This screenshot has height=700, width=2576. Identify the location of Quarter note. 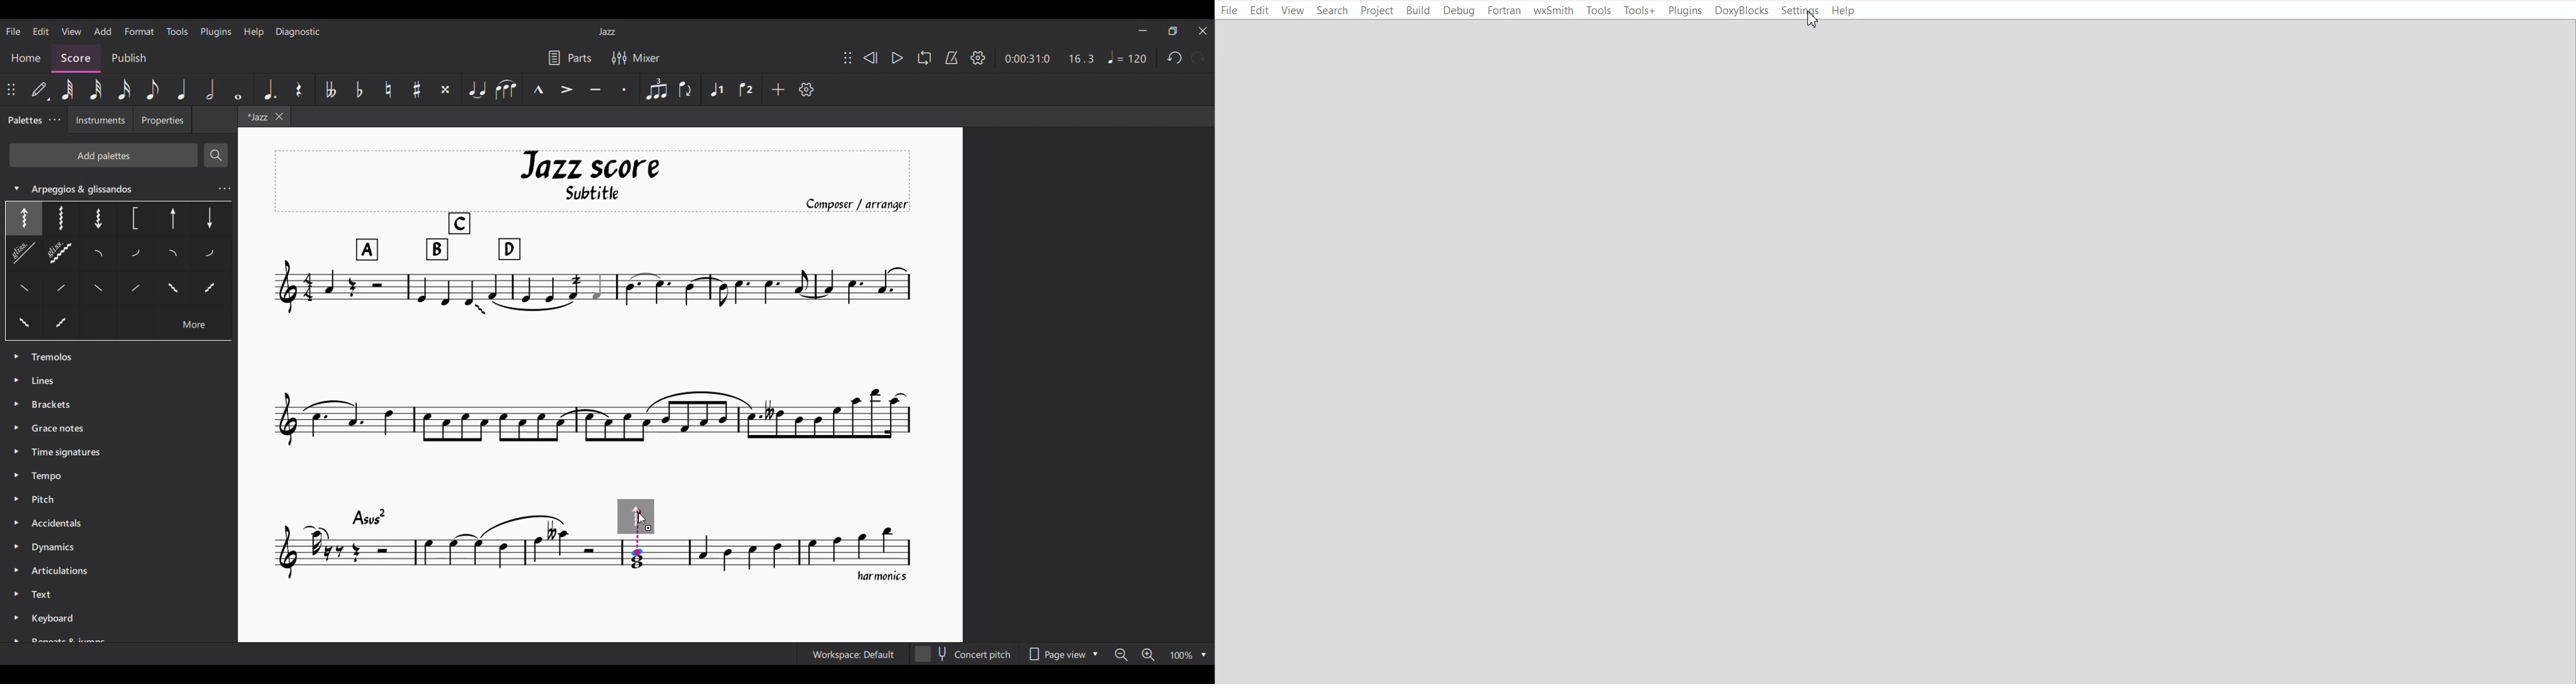
(182, 89).